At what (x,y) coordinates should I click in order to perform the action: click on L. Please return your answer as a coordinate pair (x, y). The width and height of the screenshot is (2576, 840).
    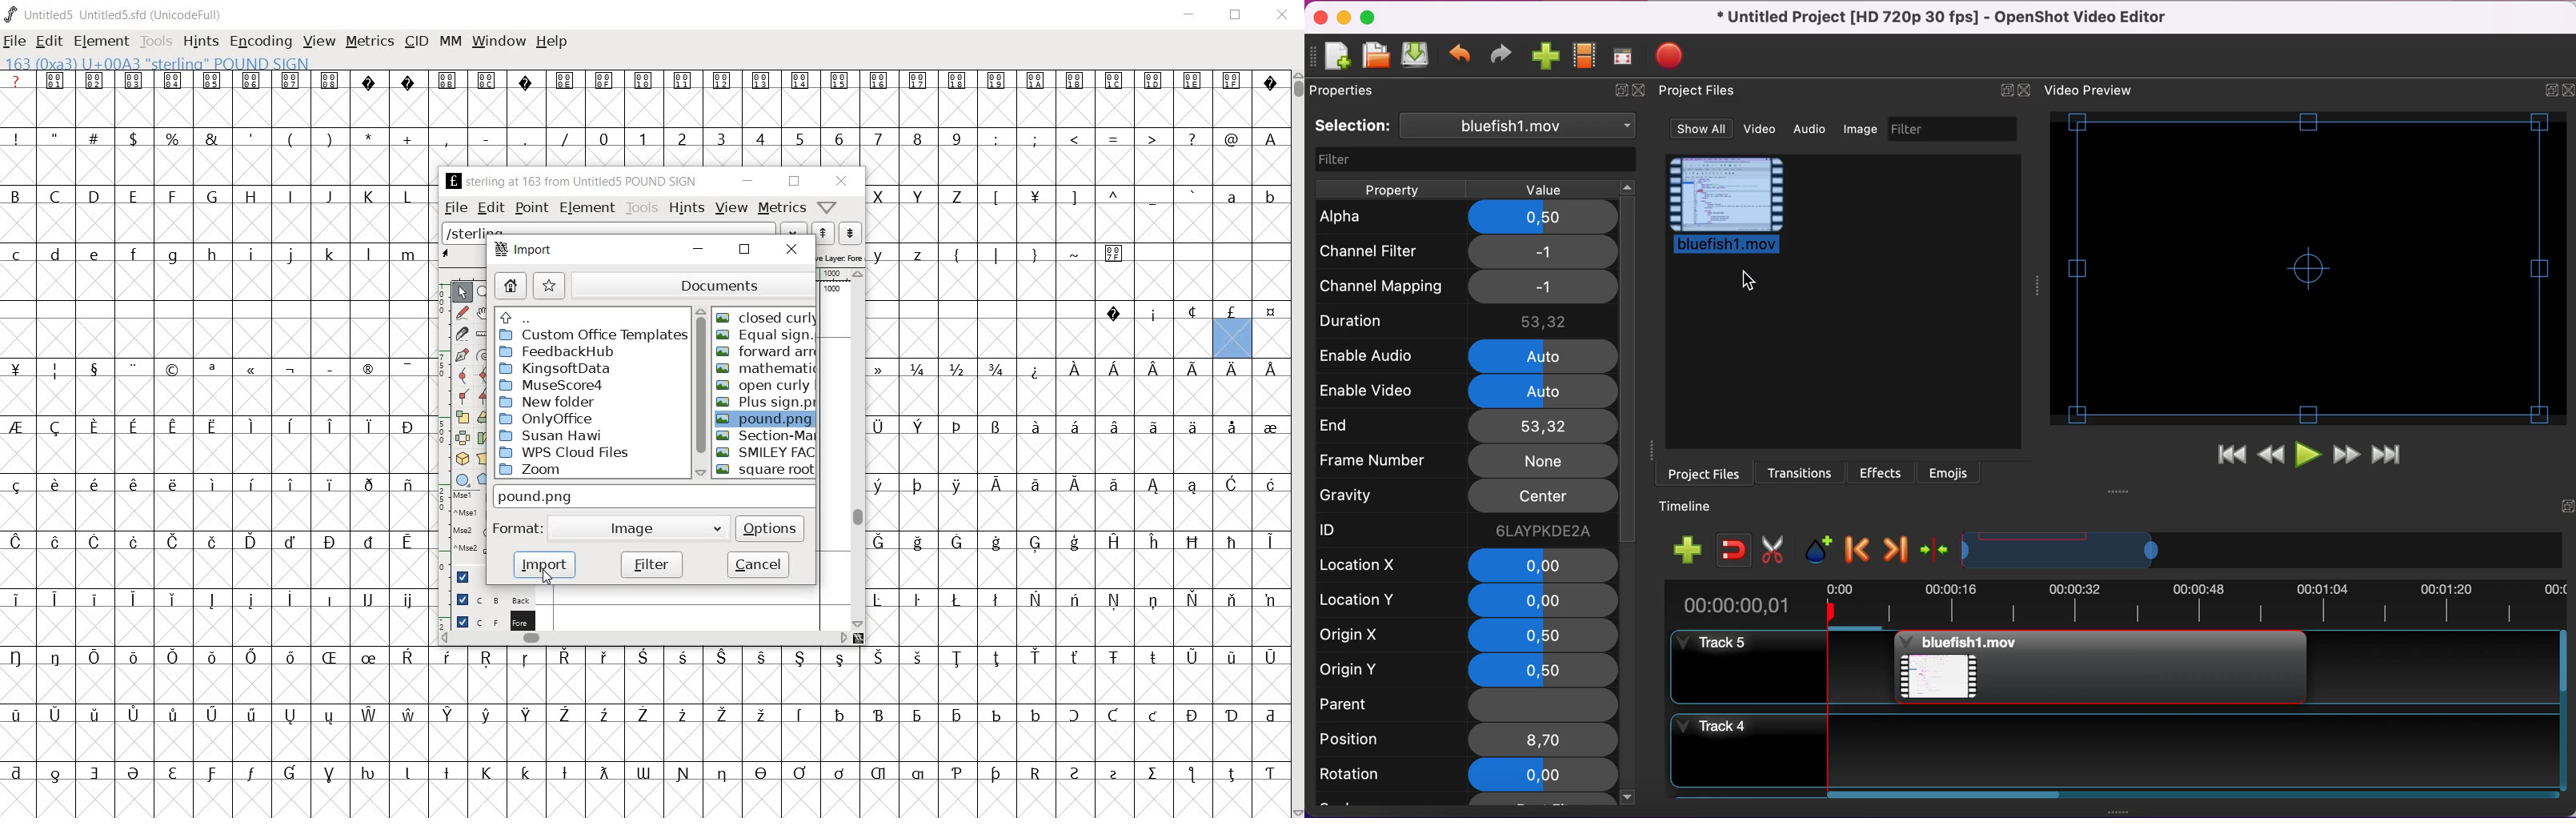
    Looking at the image, I should click on (407, 196).